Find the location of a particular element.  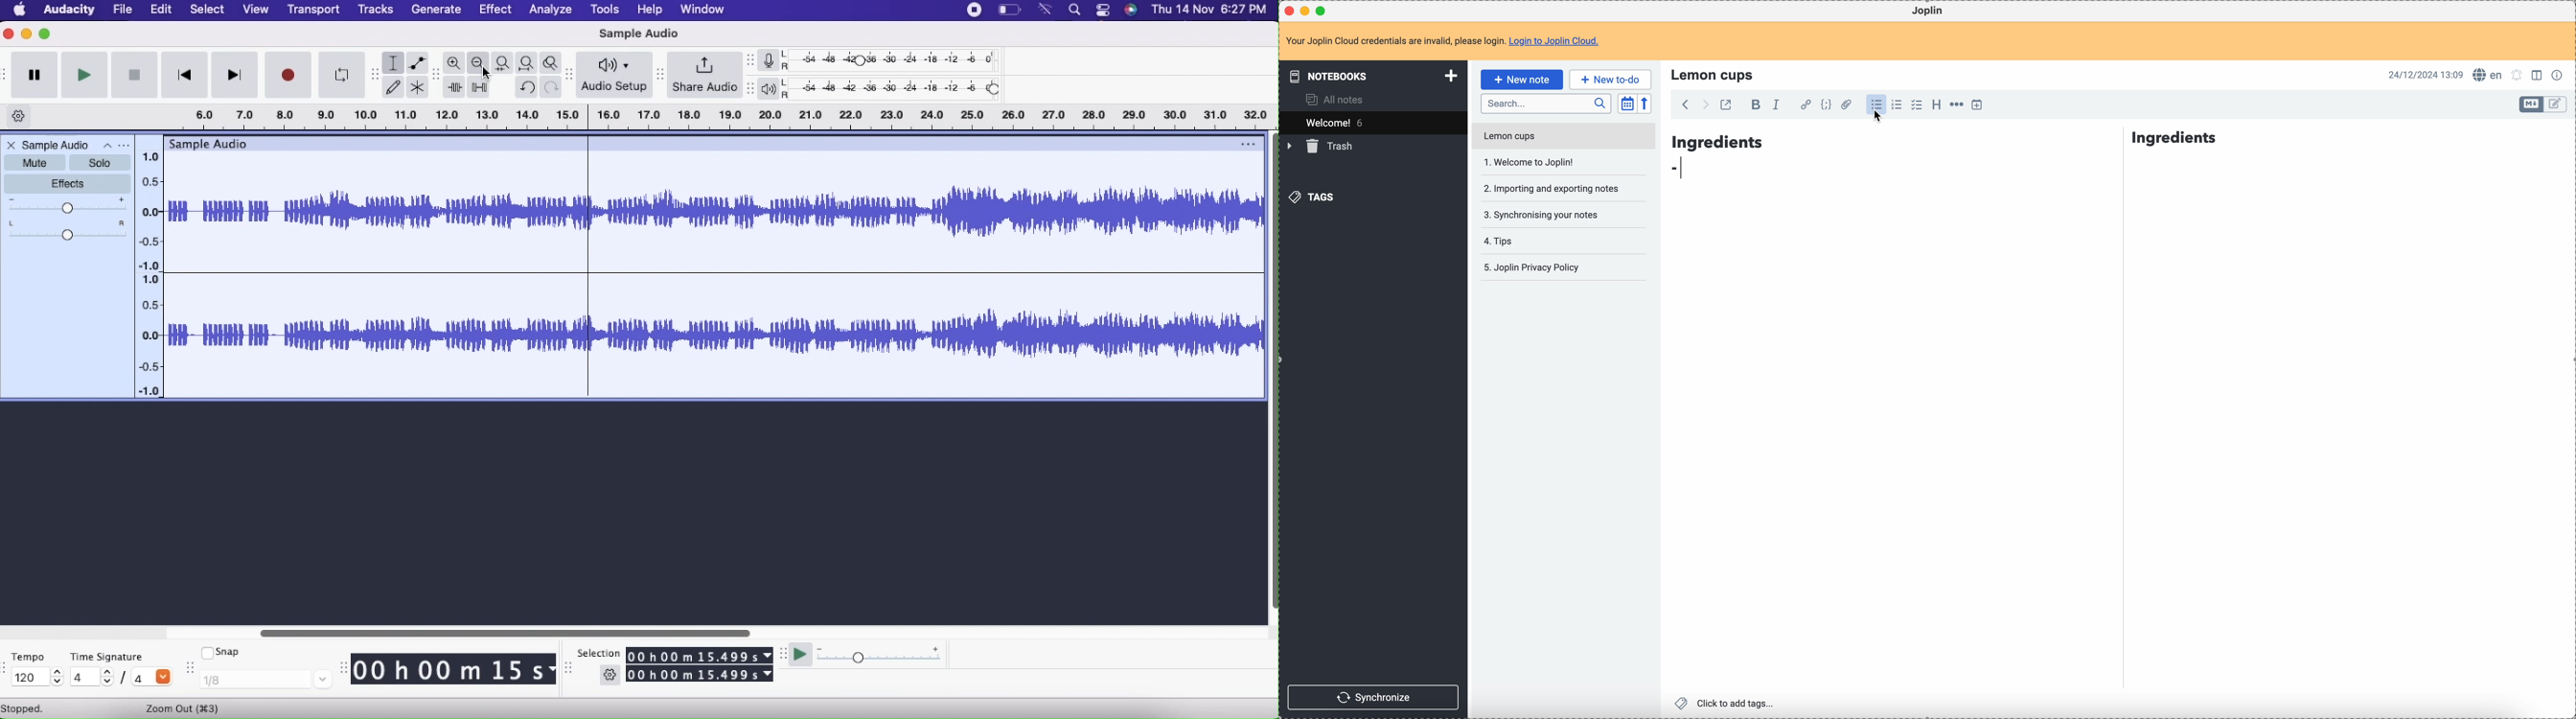

spell checker is located at coordinates (2491, 75).